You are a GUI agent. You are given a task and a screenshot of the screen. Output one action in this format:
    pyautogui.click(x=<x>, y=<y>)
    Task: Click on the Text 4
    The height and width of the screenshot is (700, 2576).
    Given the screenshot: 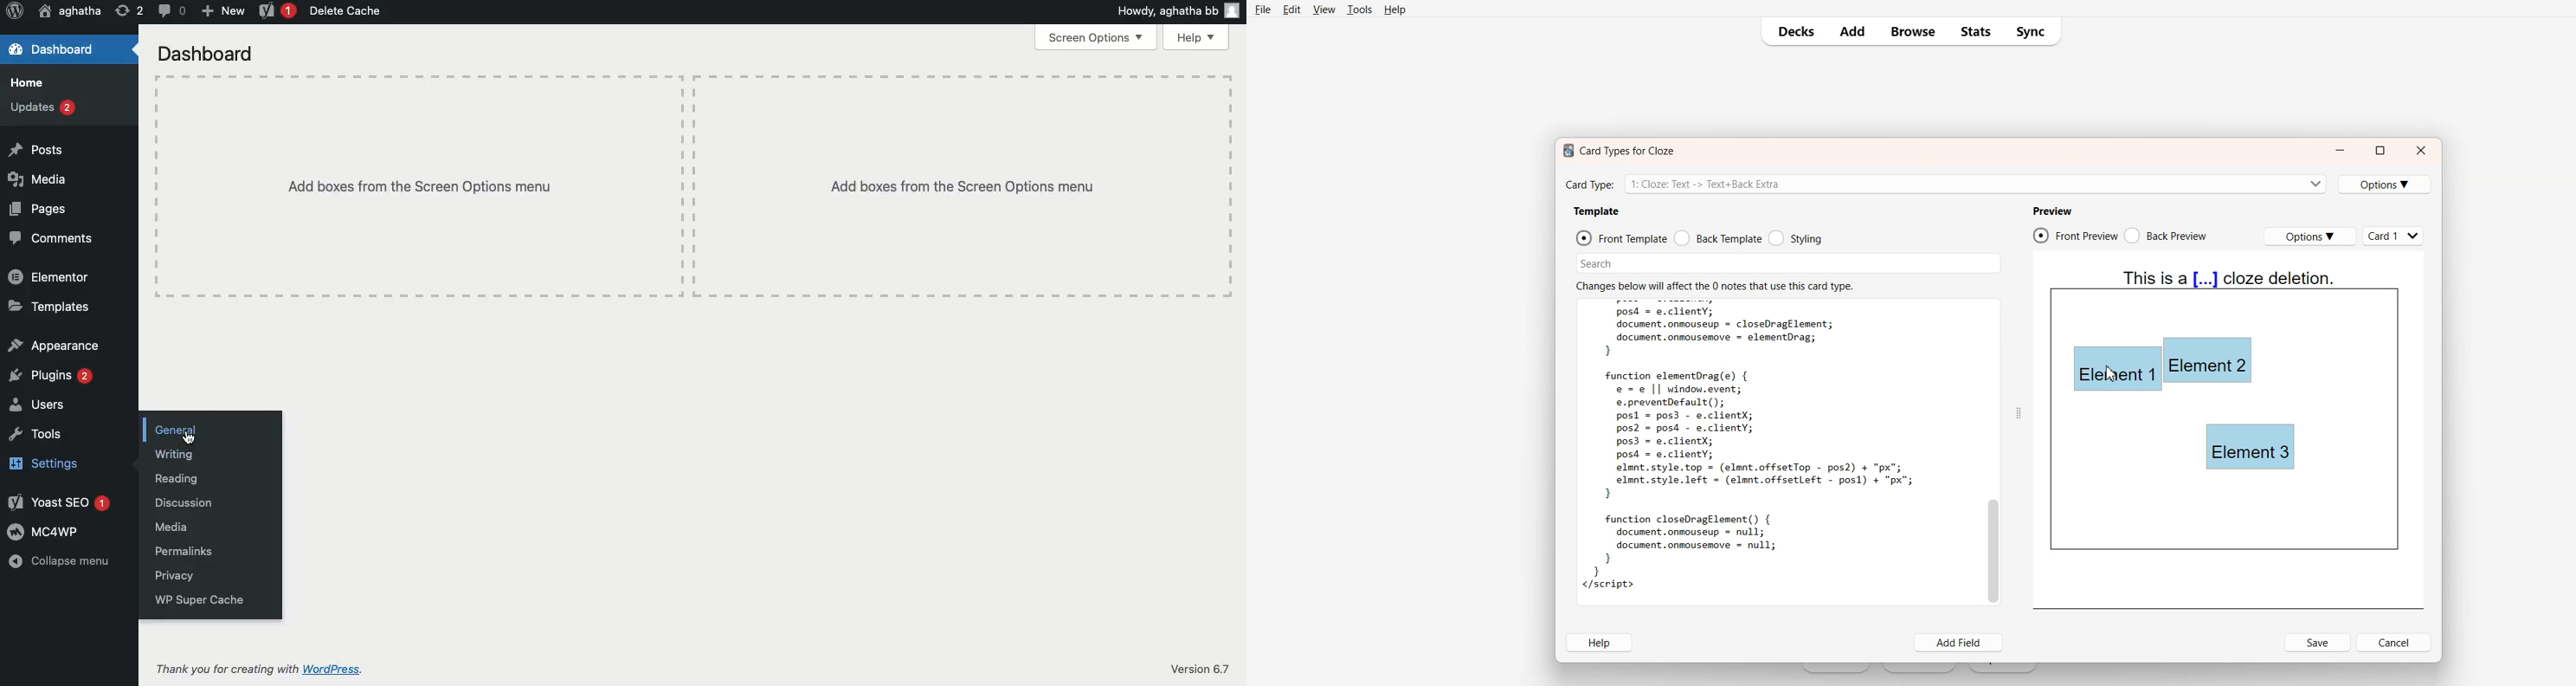 What is the action you would take?
    pyautogui.click(x=2230, y=285)
    